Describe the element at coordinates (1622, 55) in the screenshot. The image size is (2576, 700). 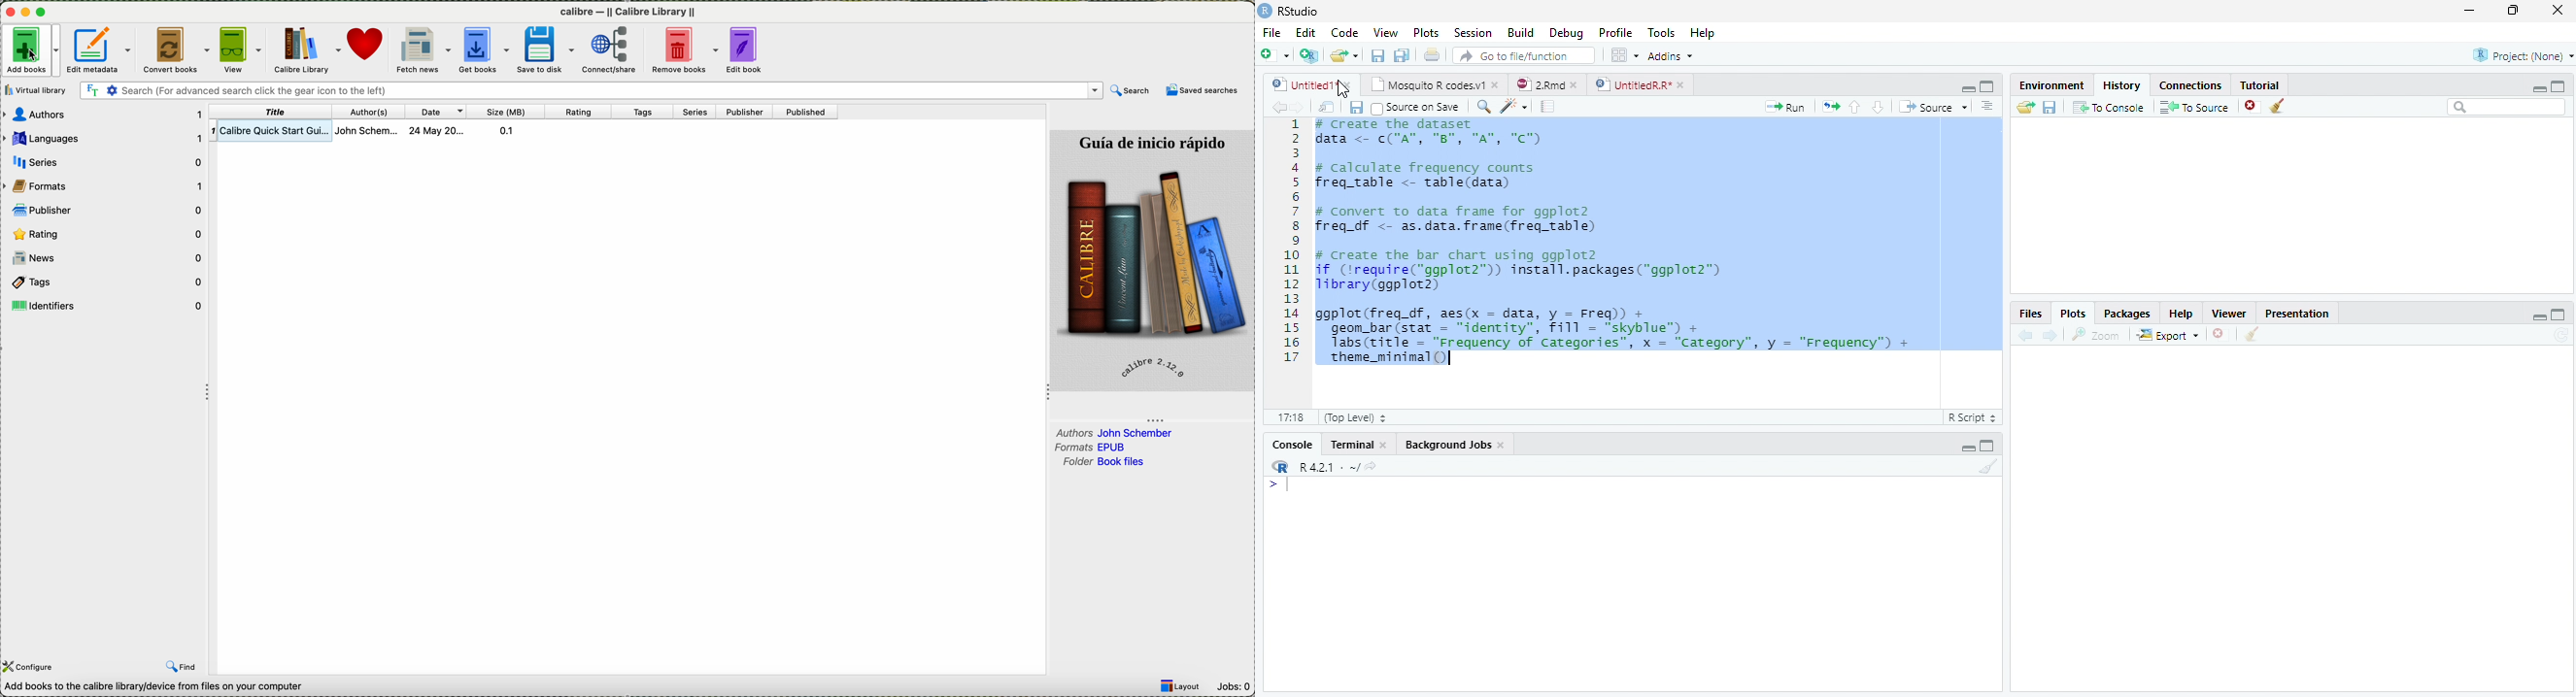
I see `Workspace panes` at that location.